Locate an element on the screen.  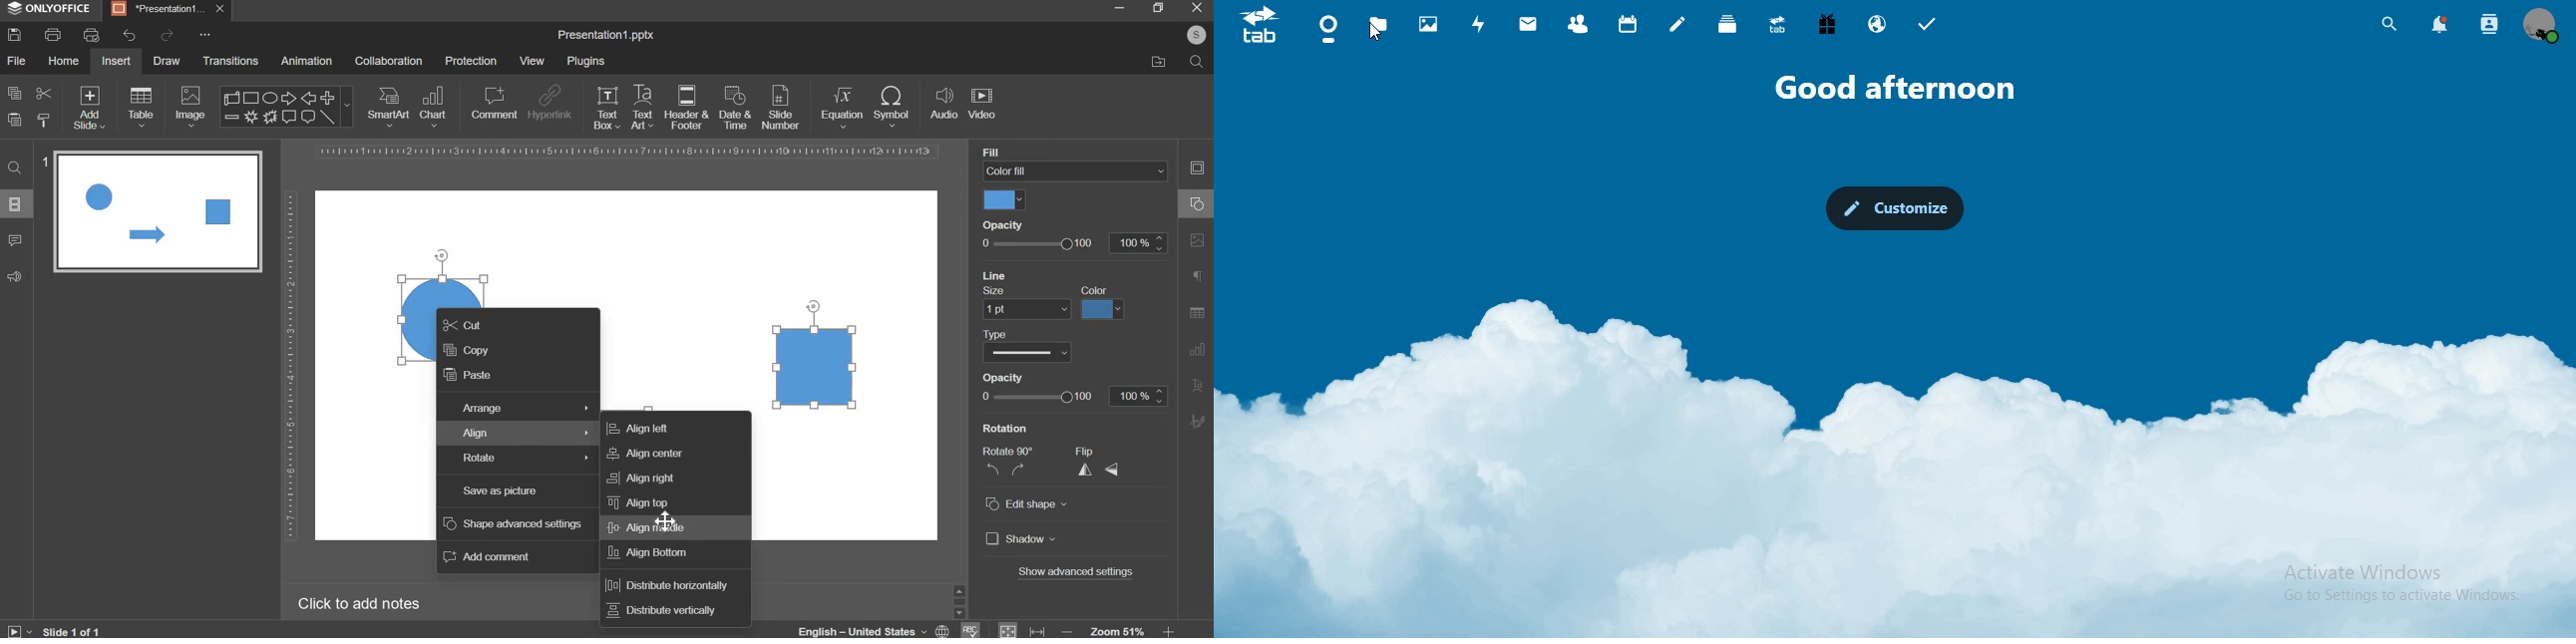
shape advanced settings is located at coordinates (513, 524).